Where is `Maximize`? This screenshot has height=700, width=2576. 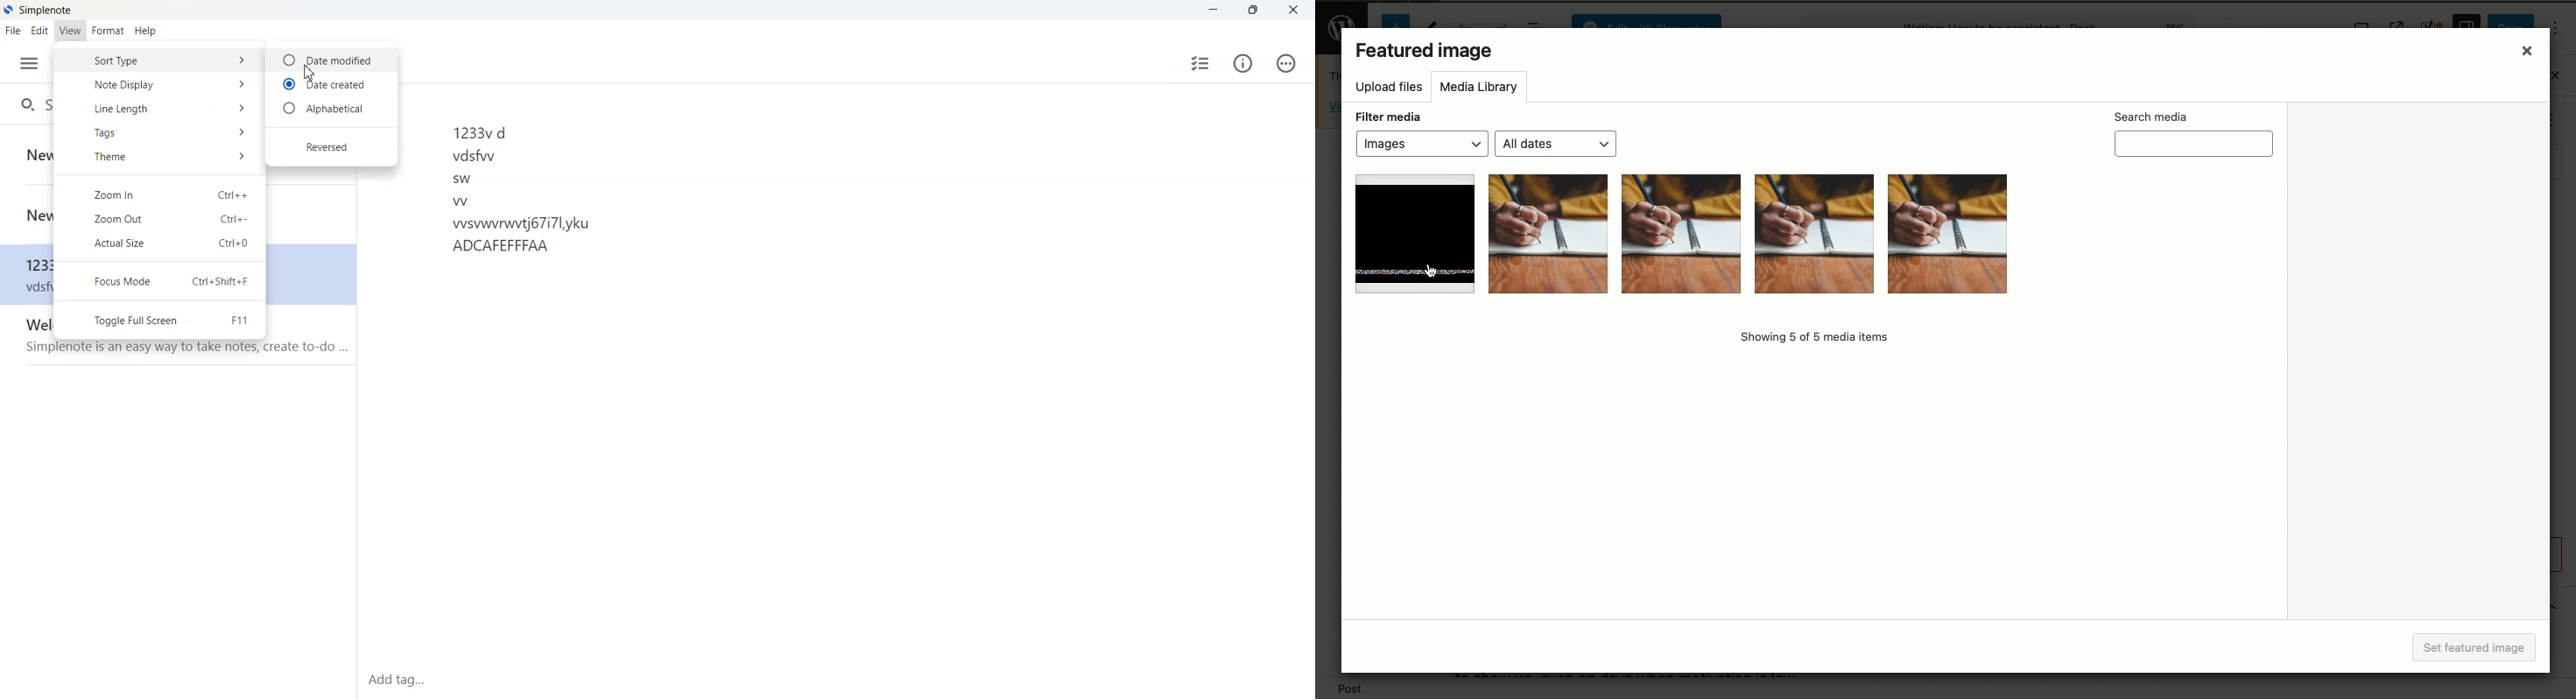
Maximize is located at coordinates (1253, 10).